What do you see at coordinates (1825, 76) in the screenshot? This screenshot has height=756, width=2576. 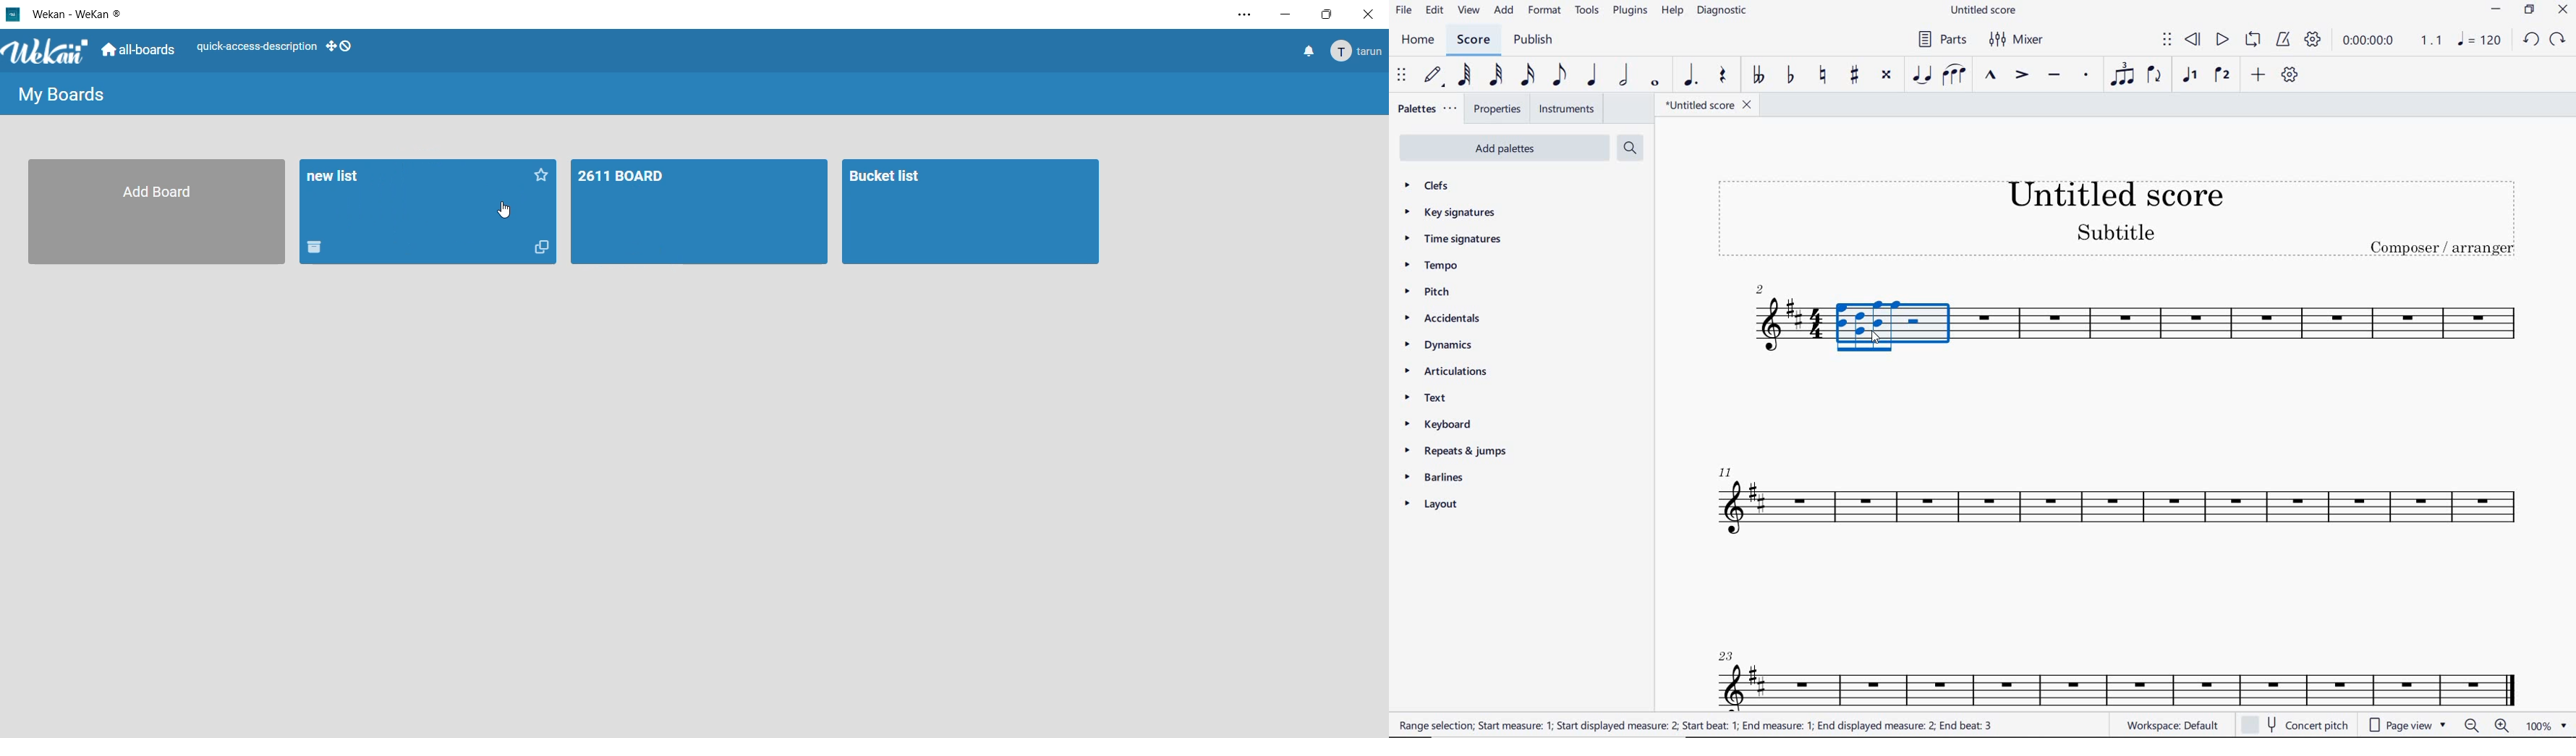 I see `TOGGLE NATURAL` at bounding box center [1825, 76].